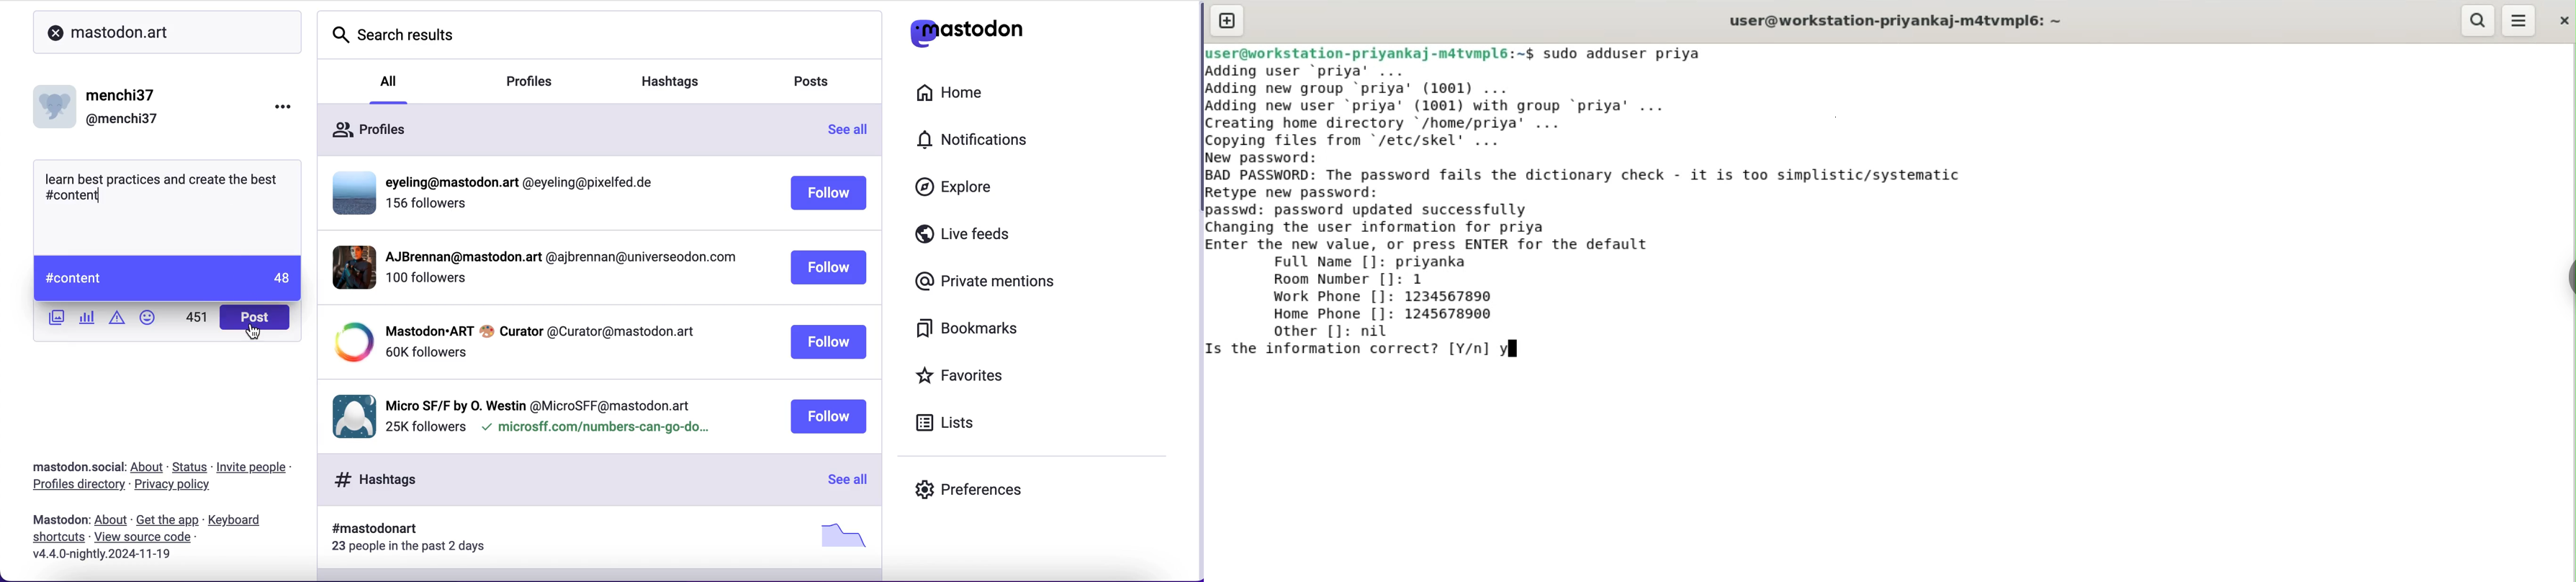 This screenshot has width=2576, height=588. I want to click on scroll bar, so click(1196, 113).